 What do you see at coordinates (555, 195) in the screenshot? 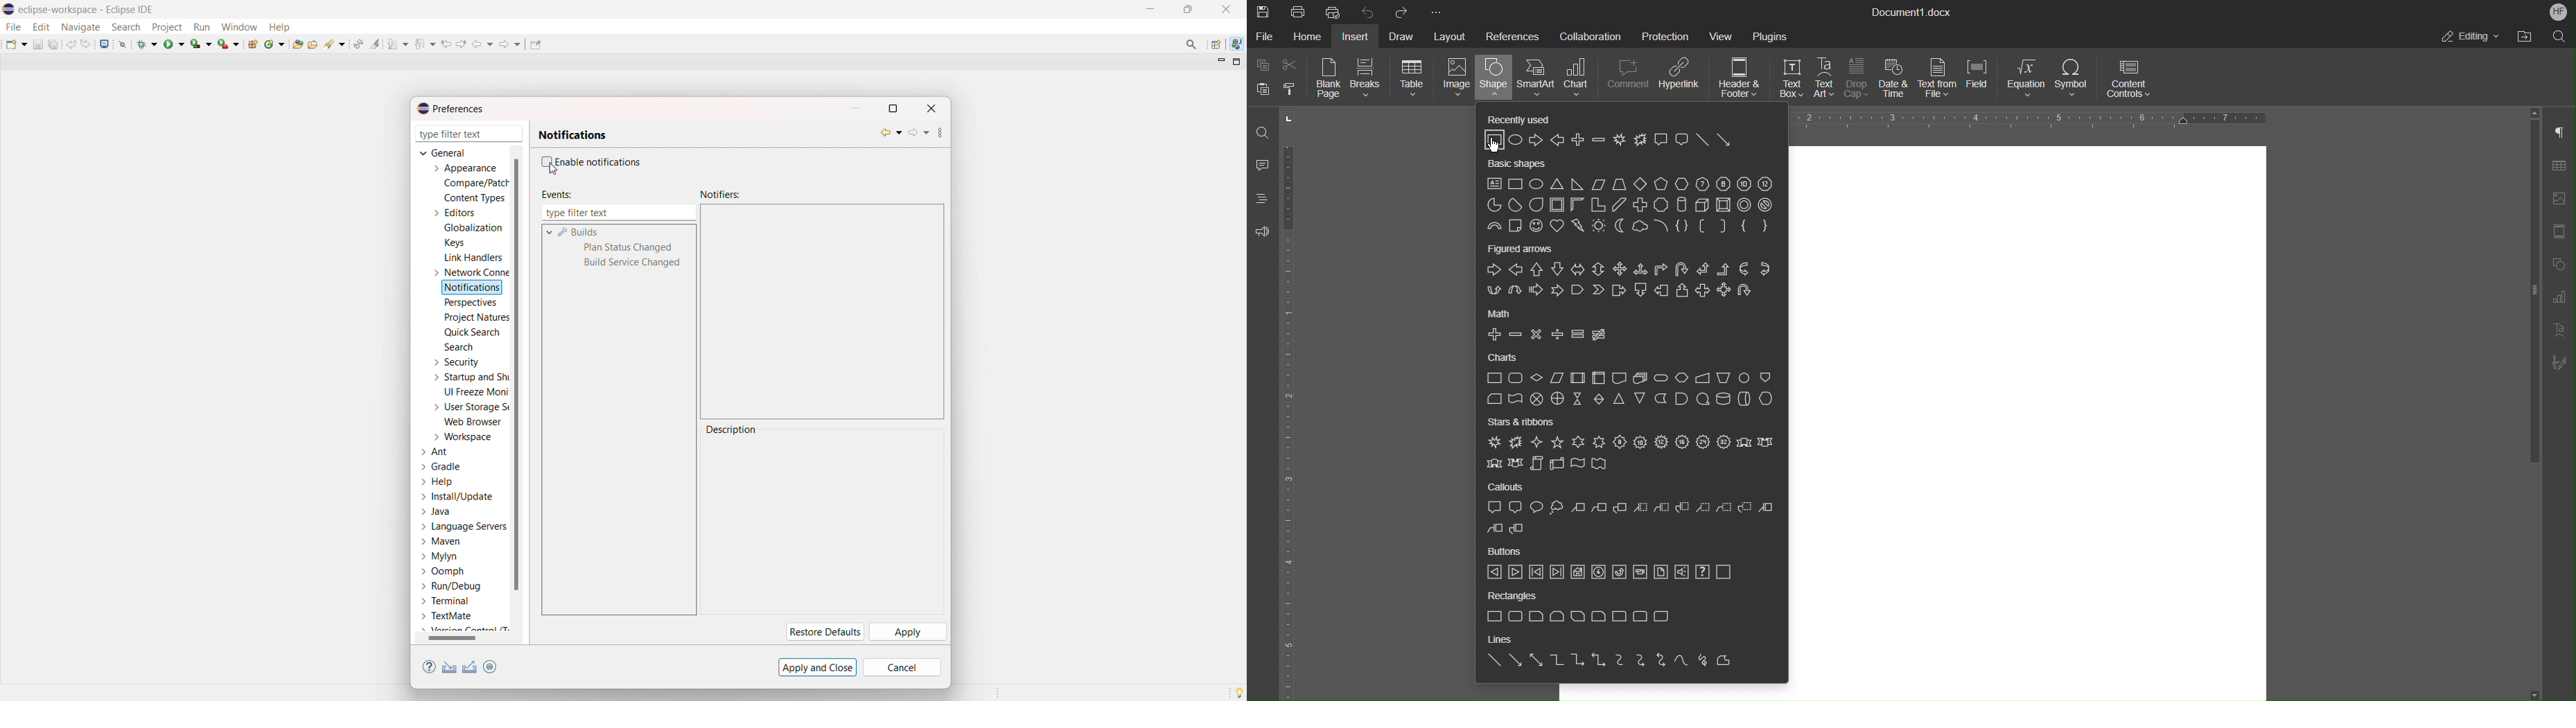
I see `events` at bounding box center [555, 195].